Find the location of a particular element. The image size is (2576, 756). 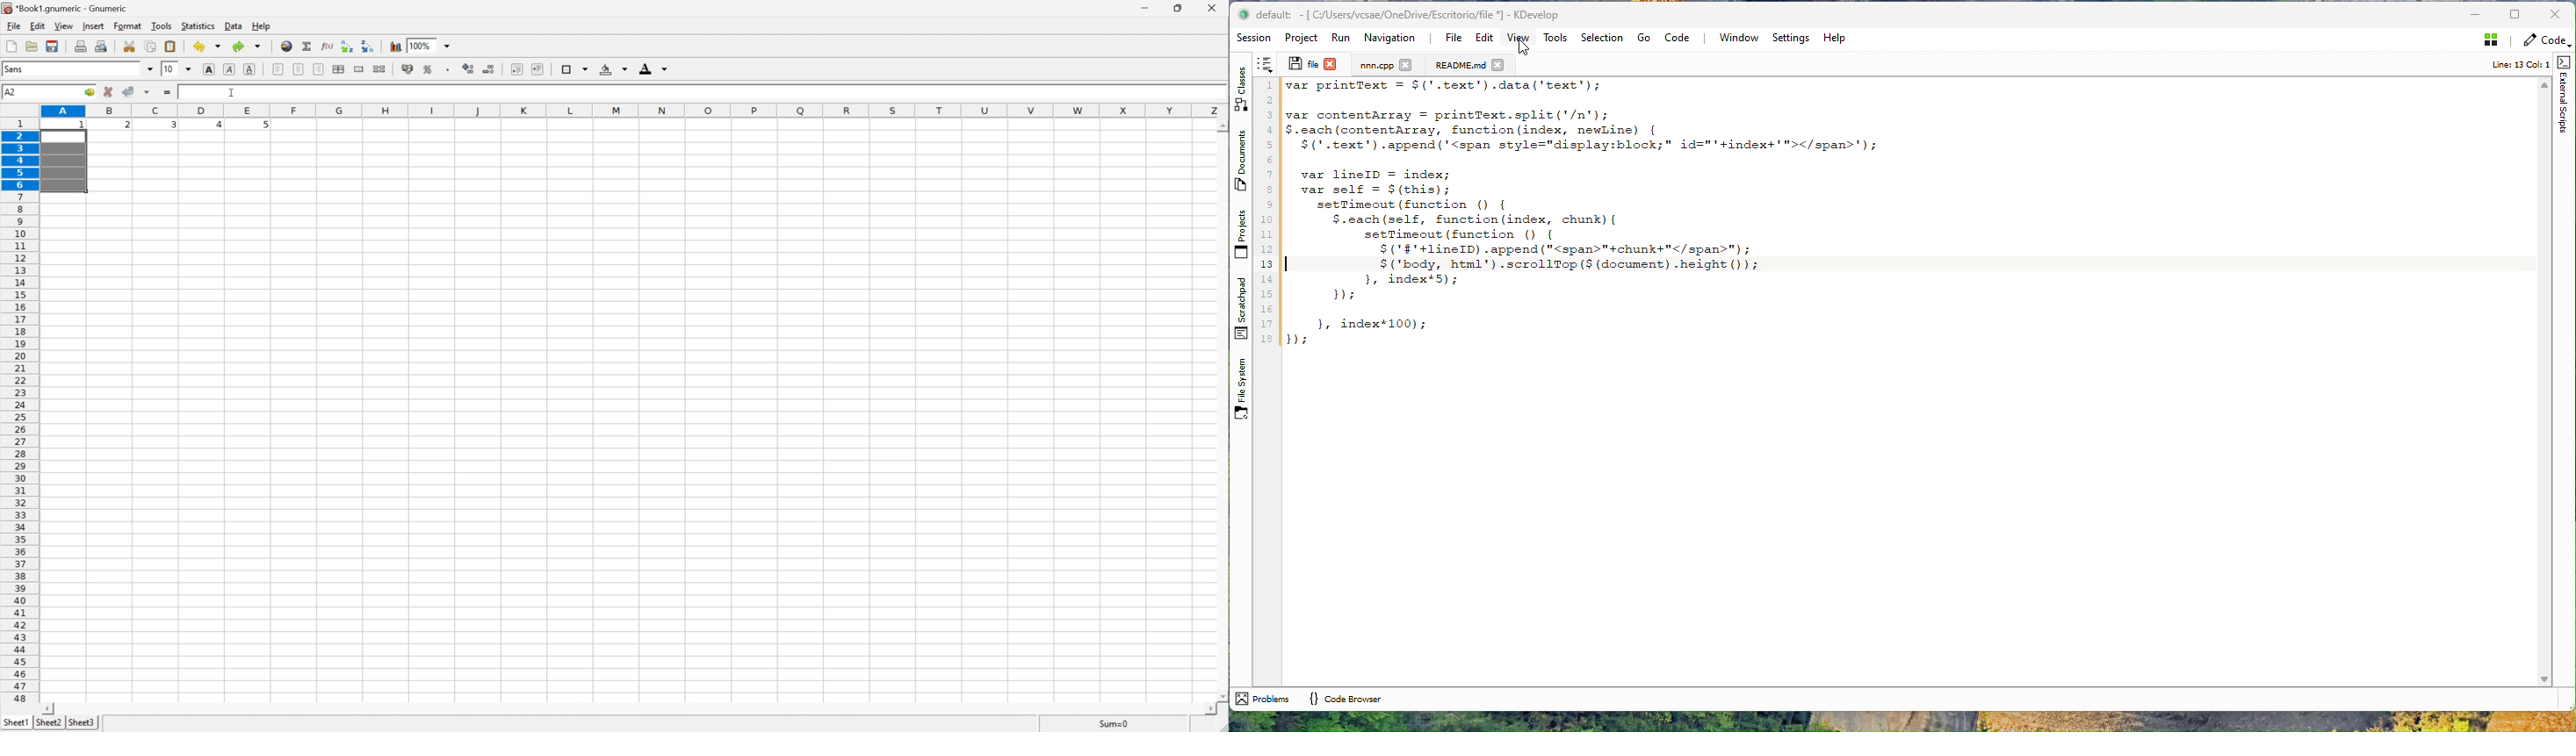

drop down is located at coordinates (188, 69).